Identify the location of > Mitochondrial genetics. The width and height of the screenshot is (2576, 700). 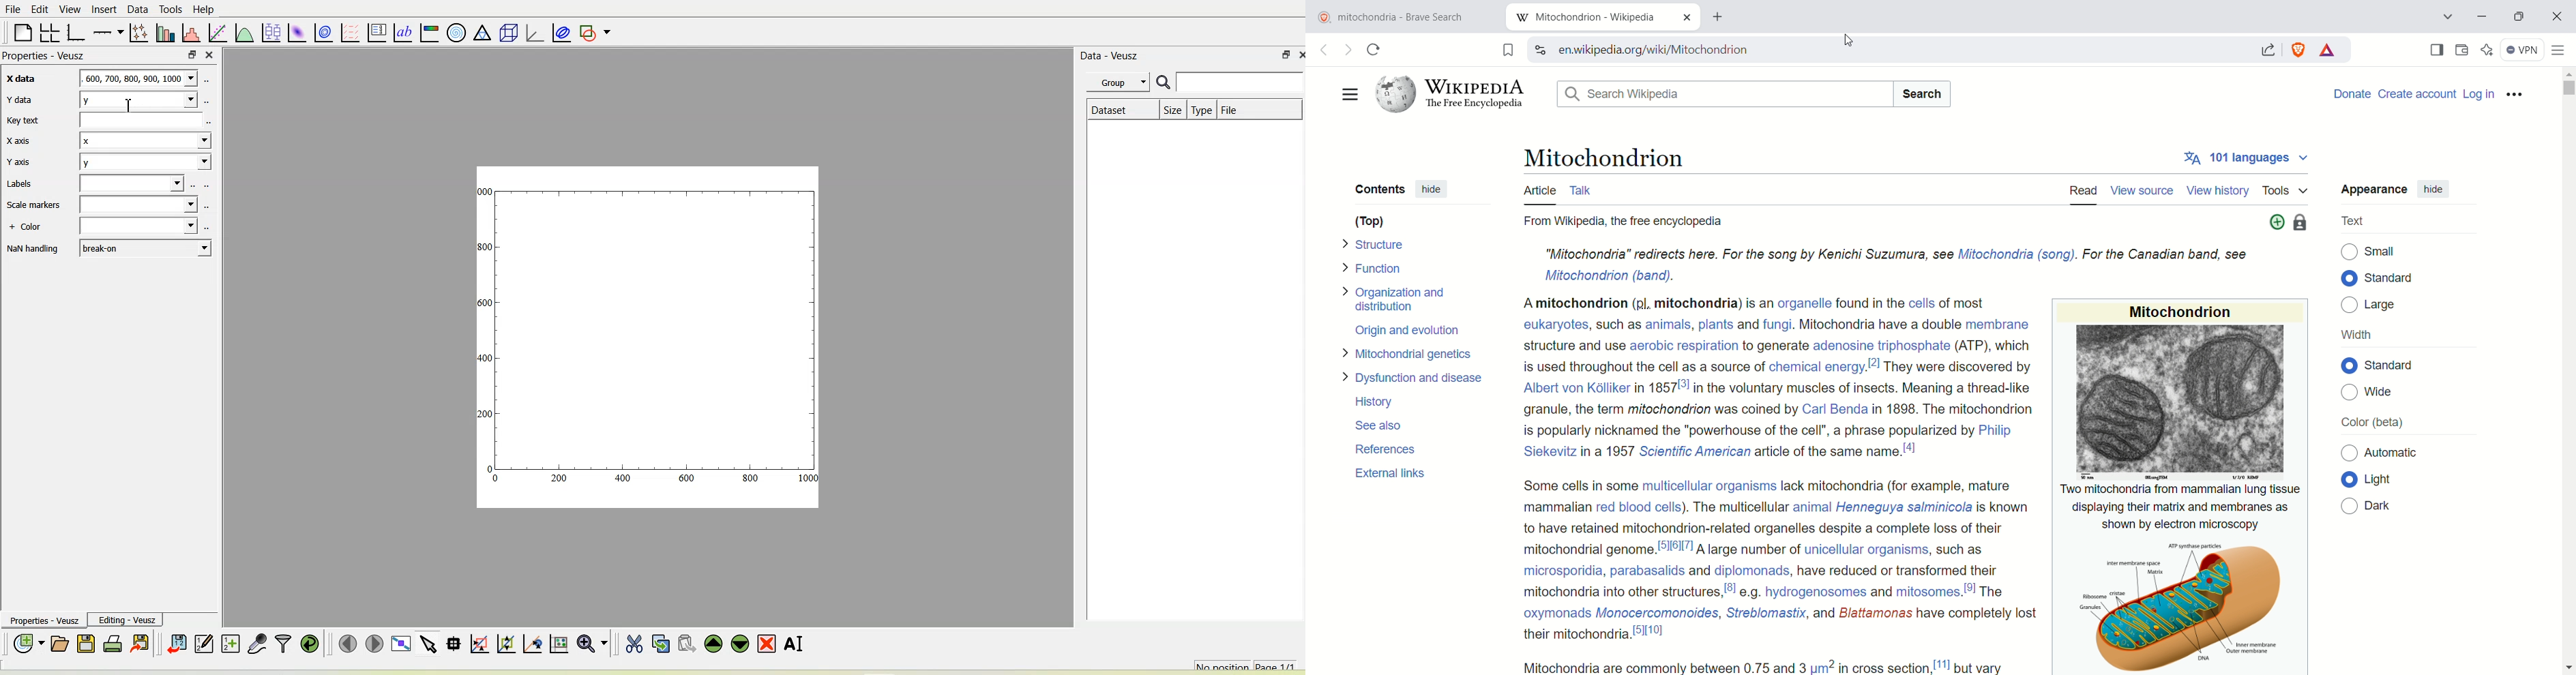
(1409, 355).